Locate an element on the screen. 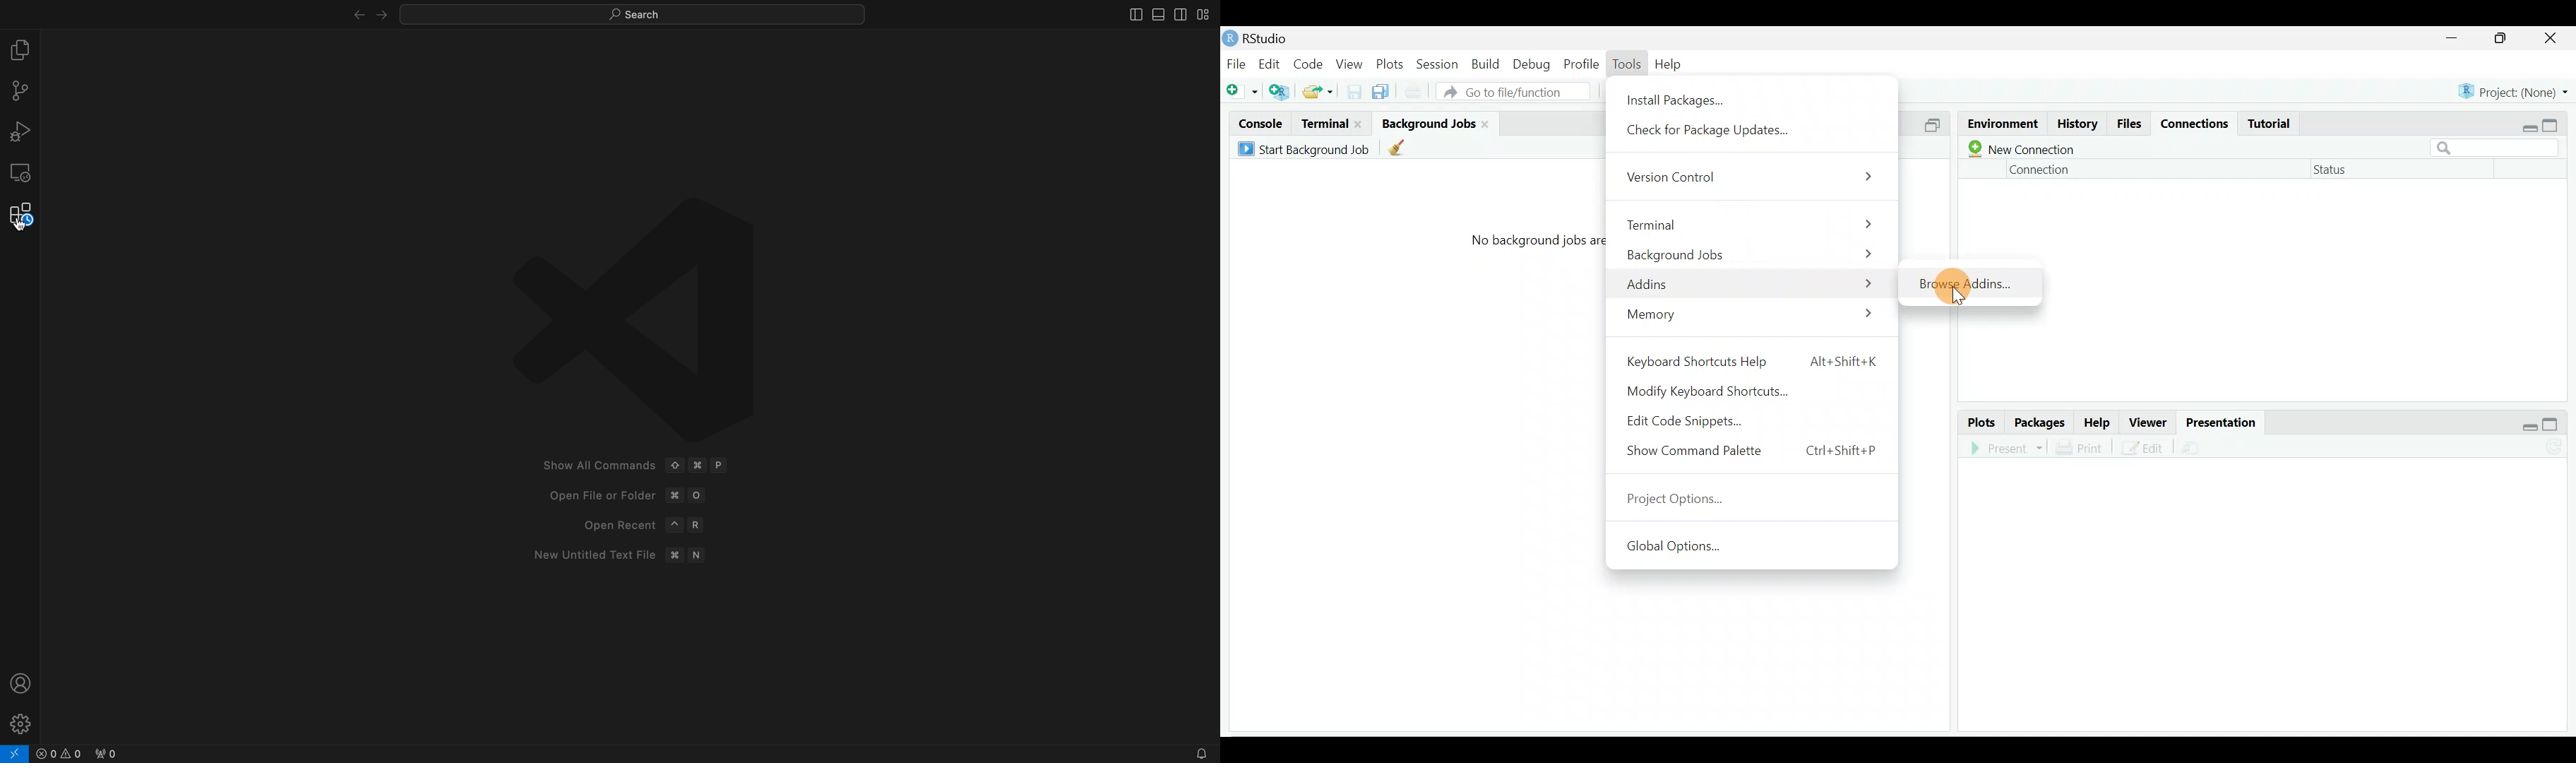  arrows is located at coordinates (368, 13).